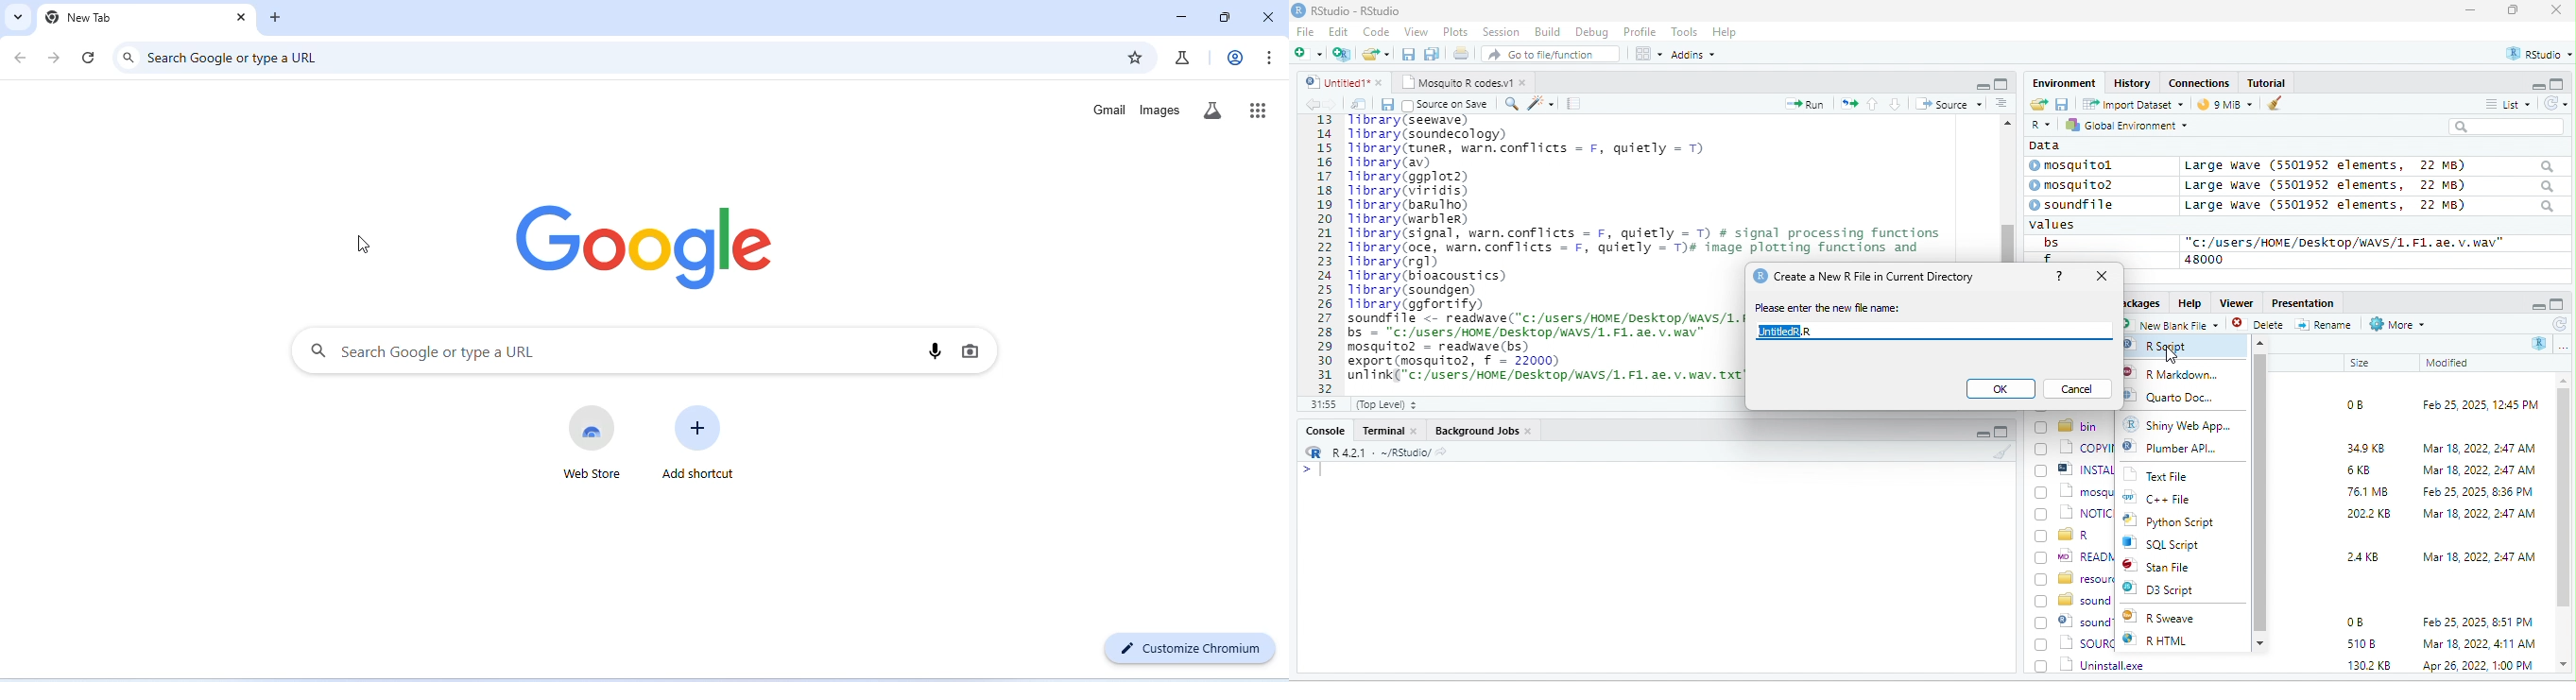 This screenshot has height=700, width=2576. Describe the element at coordinates (2133, 82) in the screenshot. I see `History` at that location.